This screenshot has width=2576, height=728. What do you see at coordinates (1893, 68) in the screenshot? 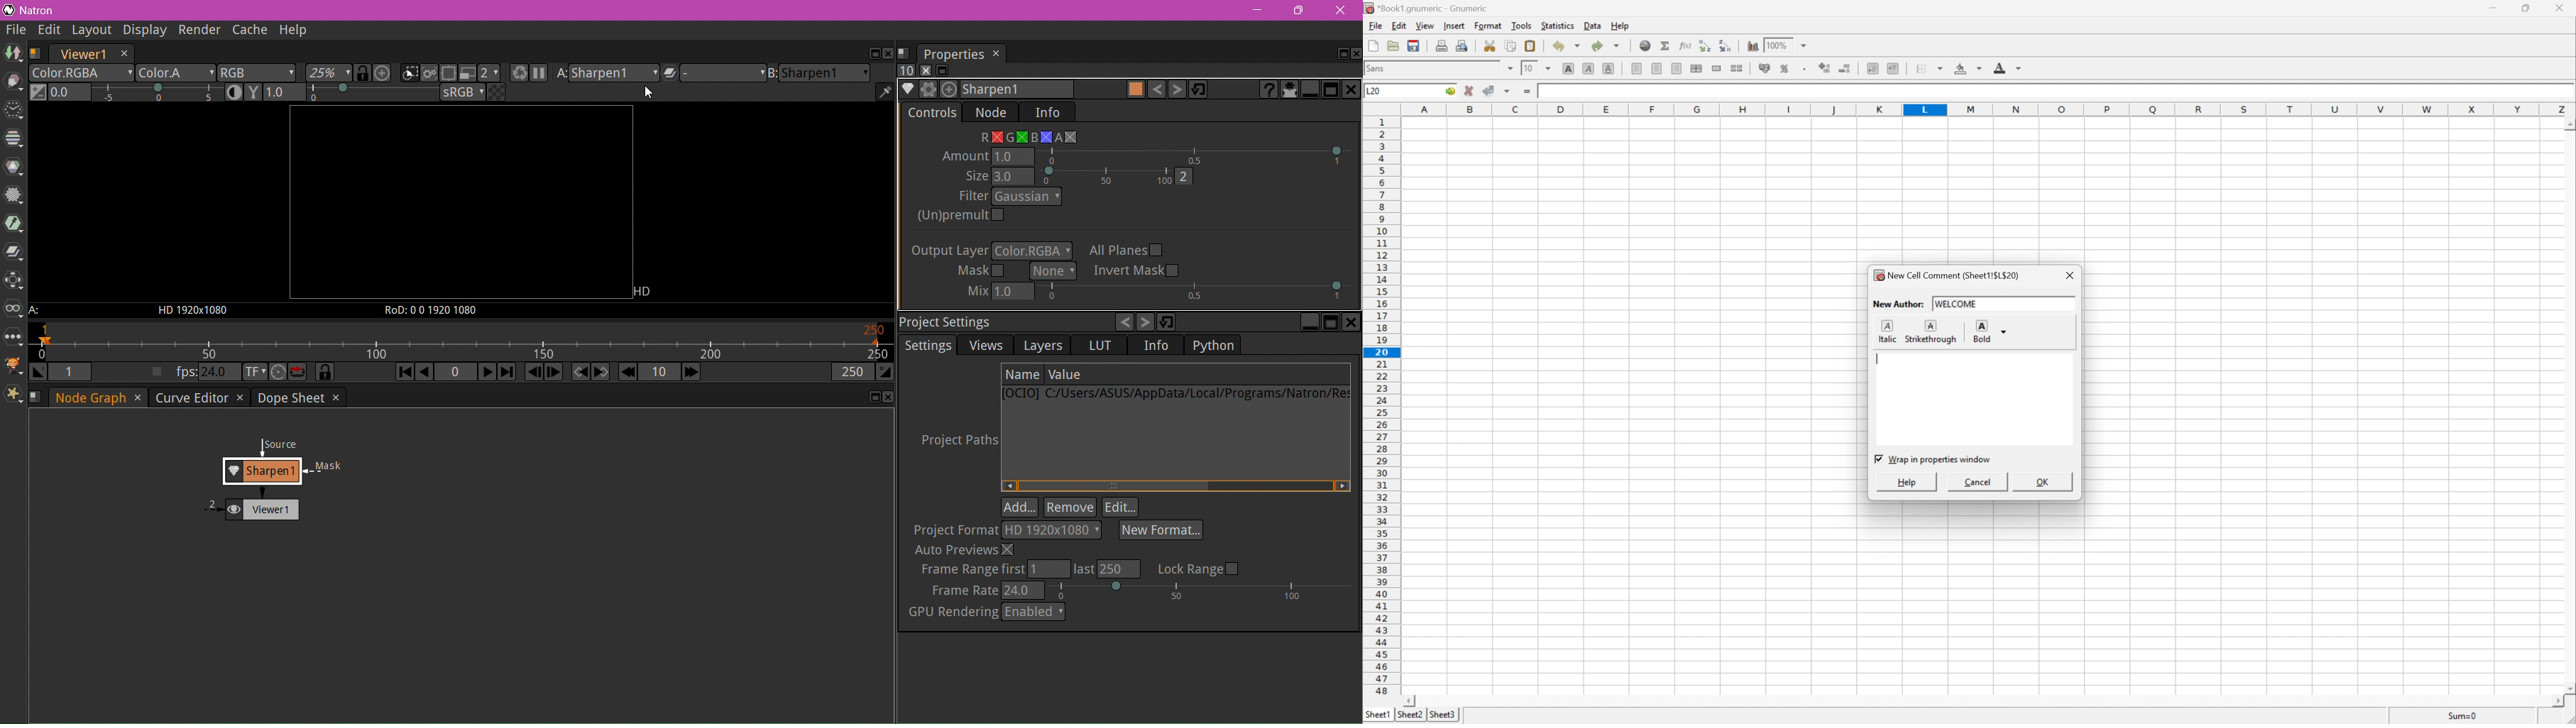
I see `Increase indent, and align the contents to the left` at bounding box center [1893, 68].